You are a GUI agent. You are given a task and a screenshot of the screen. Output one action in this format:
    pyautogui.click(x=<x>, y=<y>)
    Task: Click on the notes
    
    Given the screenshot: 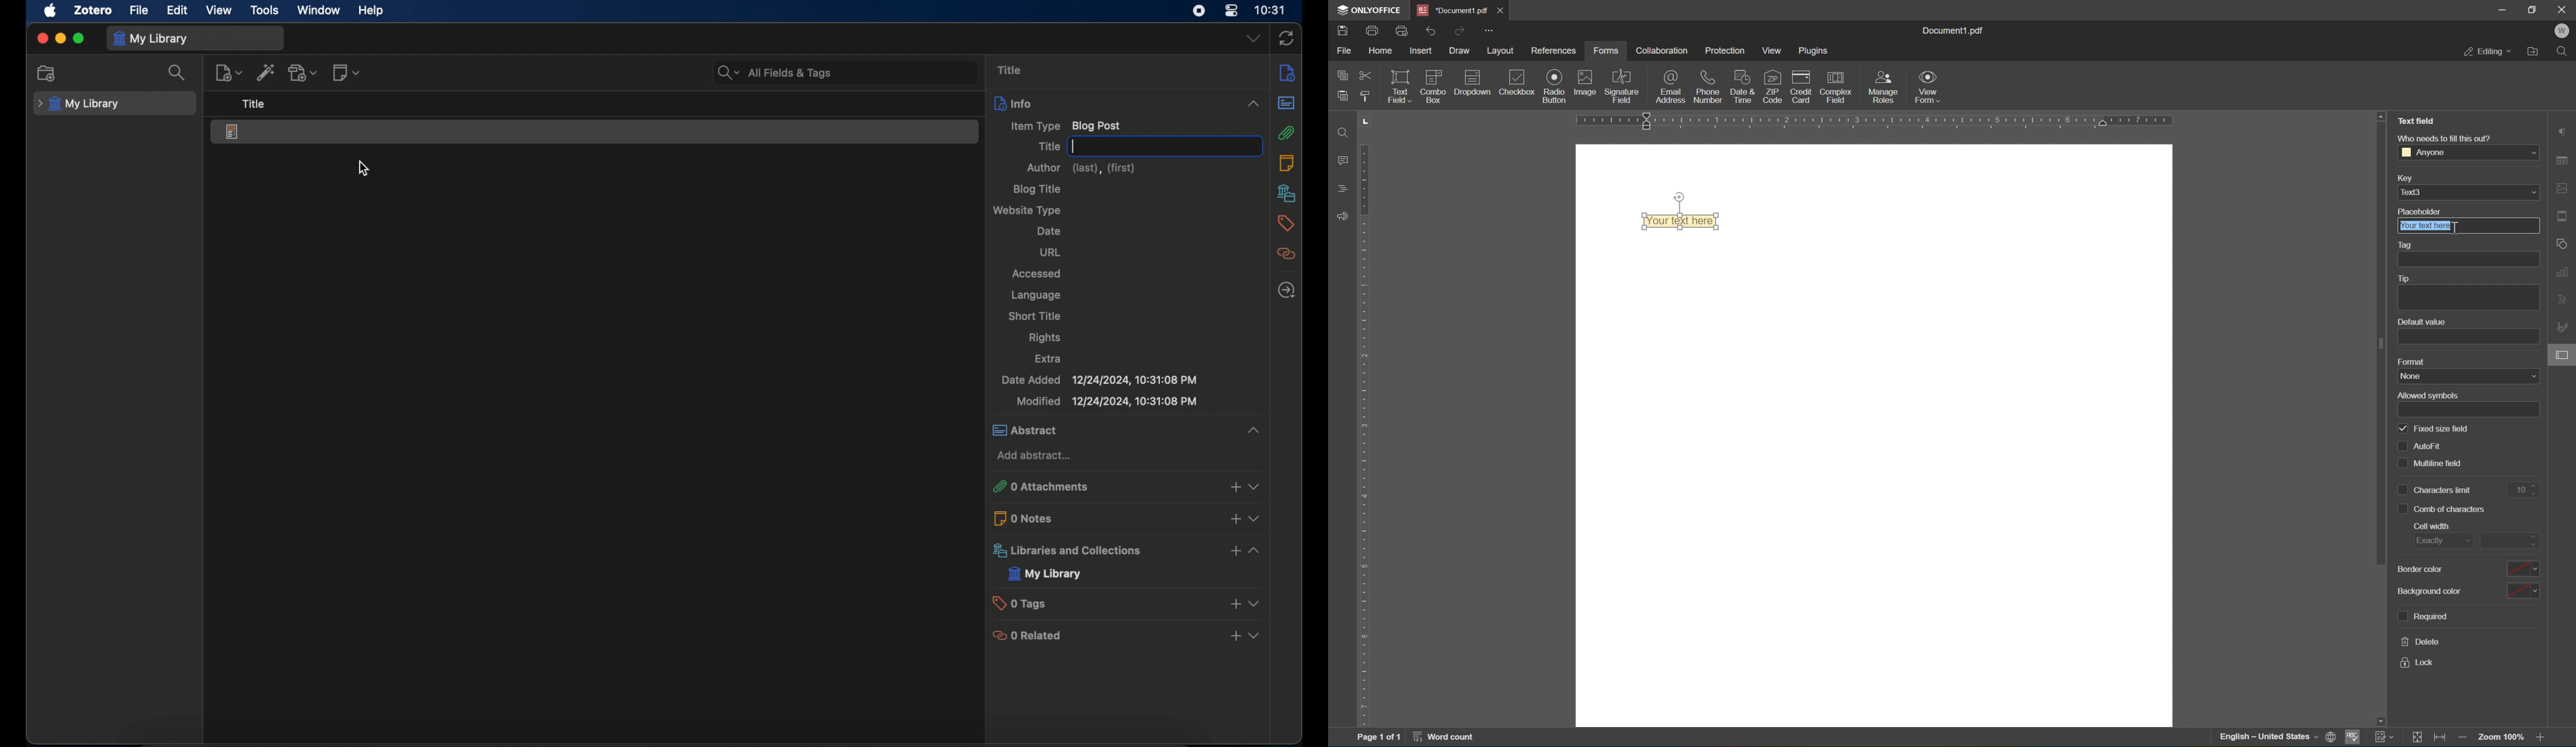 What is the action you would take?
    pyautogui.click(x=1286, y=162)
    